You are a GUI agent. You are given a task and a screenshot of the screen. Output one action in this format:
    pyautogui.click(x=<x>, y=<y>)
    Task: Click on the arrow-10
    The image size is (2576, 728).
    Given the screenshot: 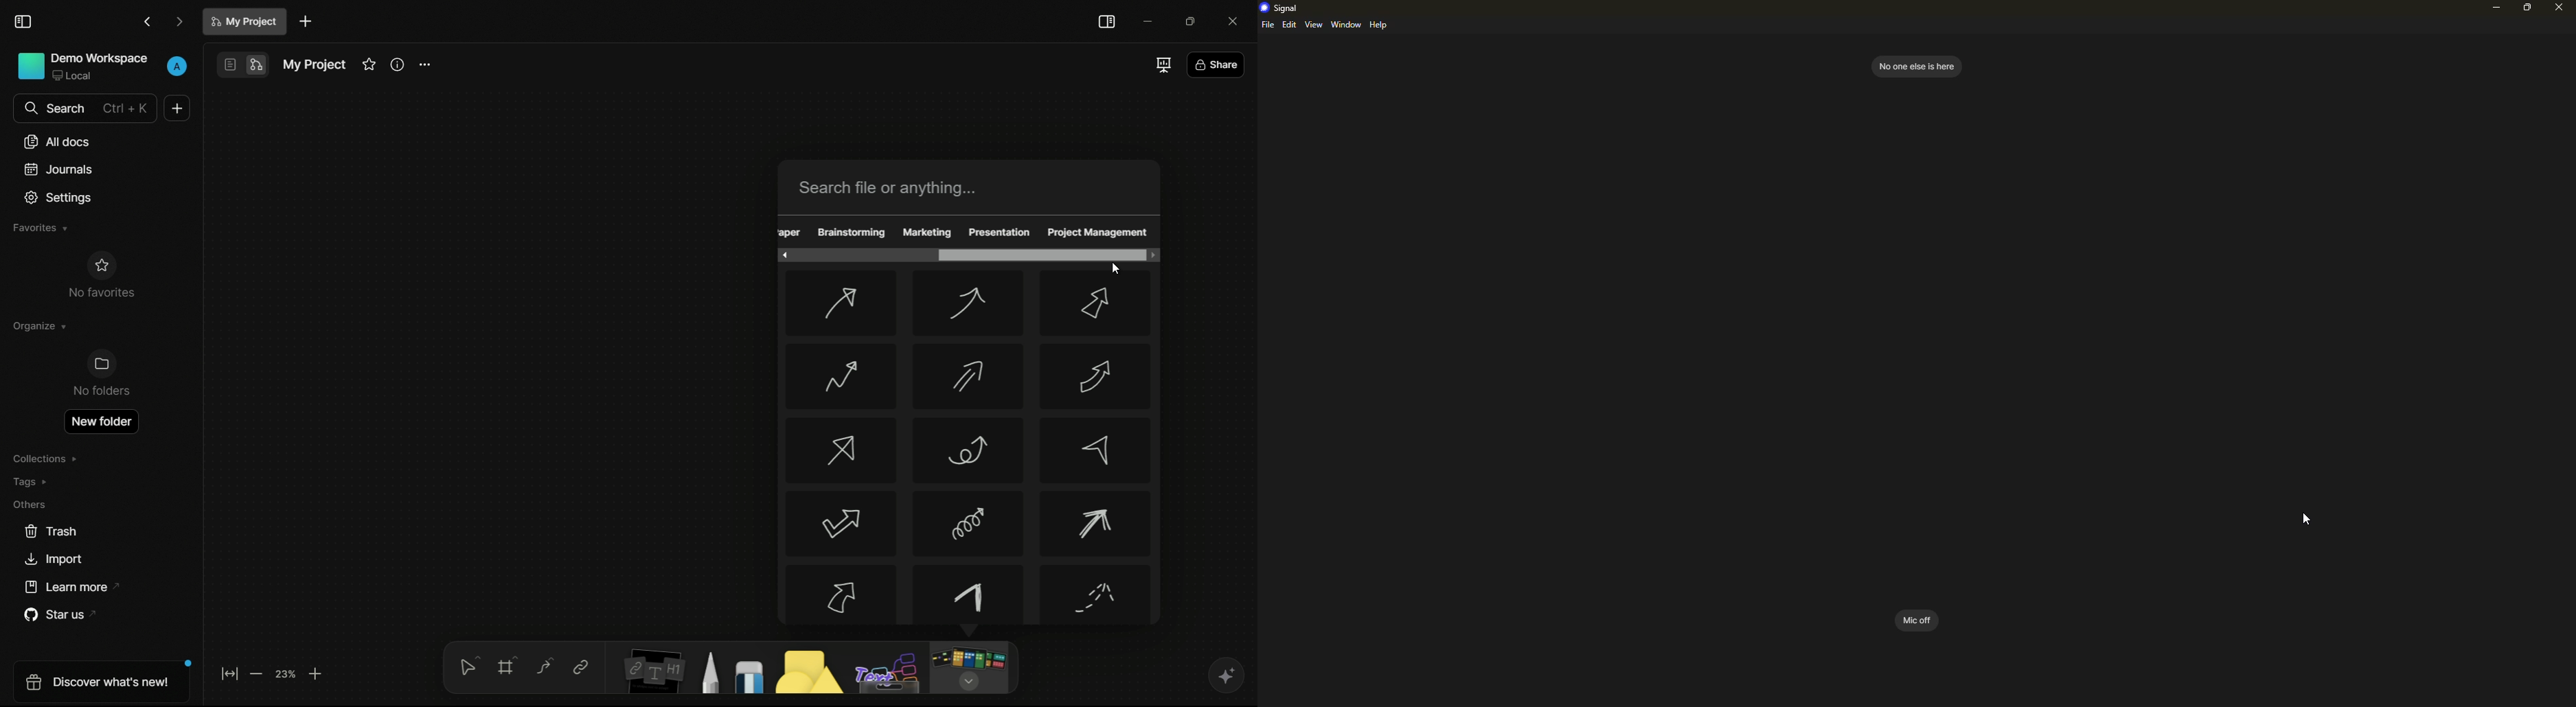 What is the action you would take?
    pyautogui.click(x=840, y=524)
    